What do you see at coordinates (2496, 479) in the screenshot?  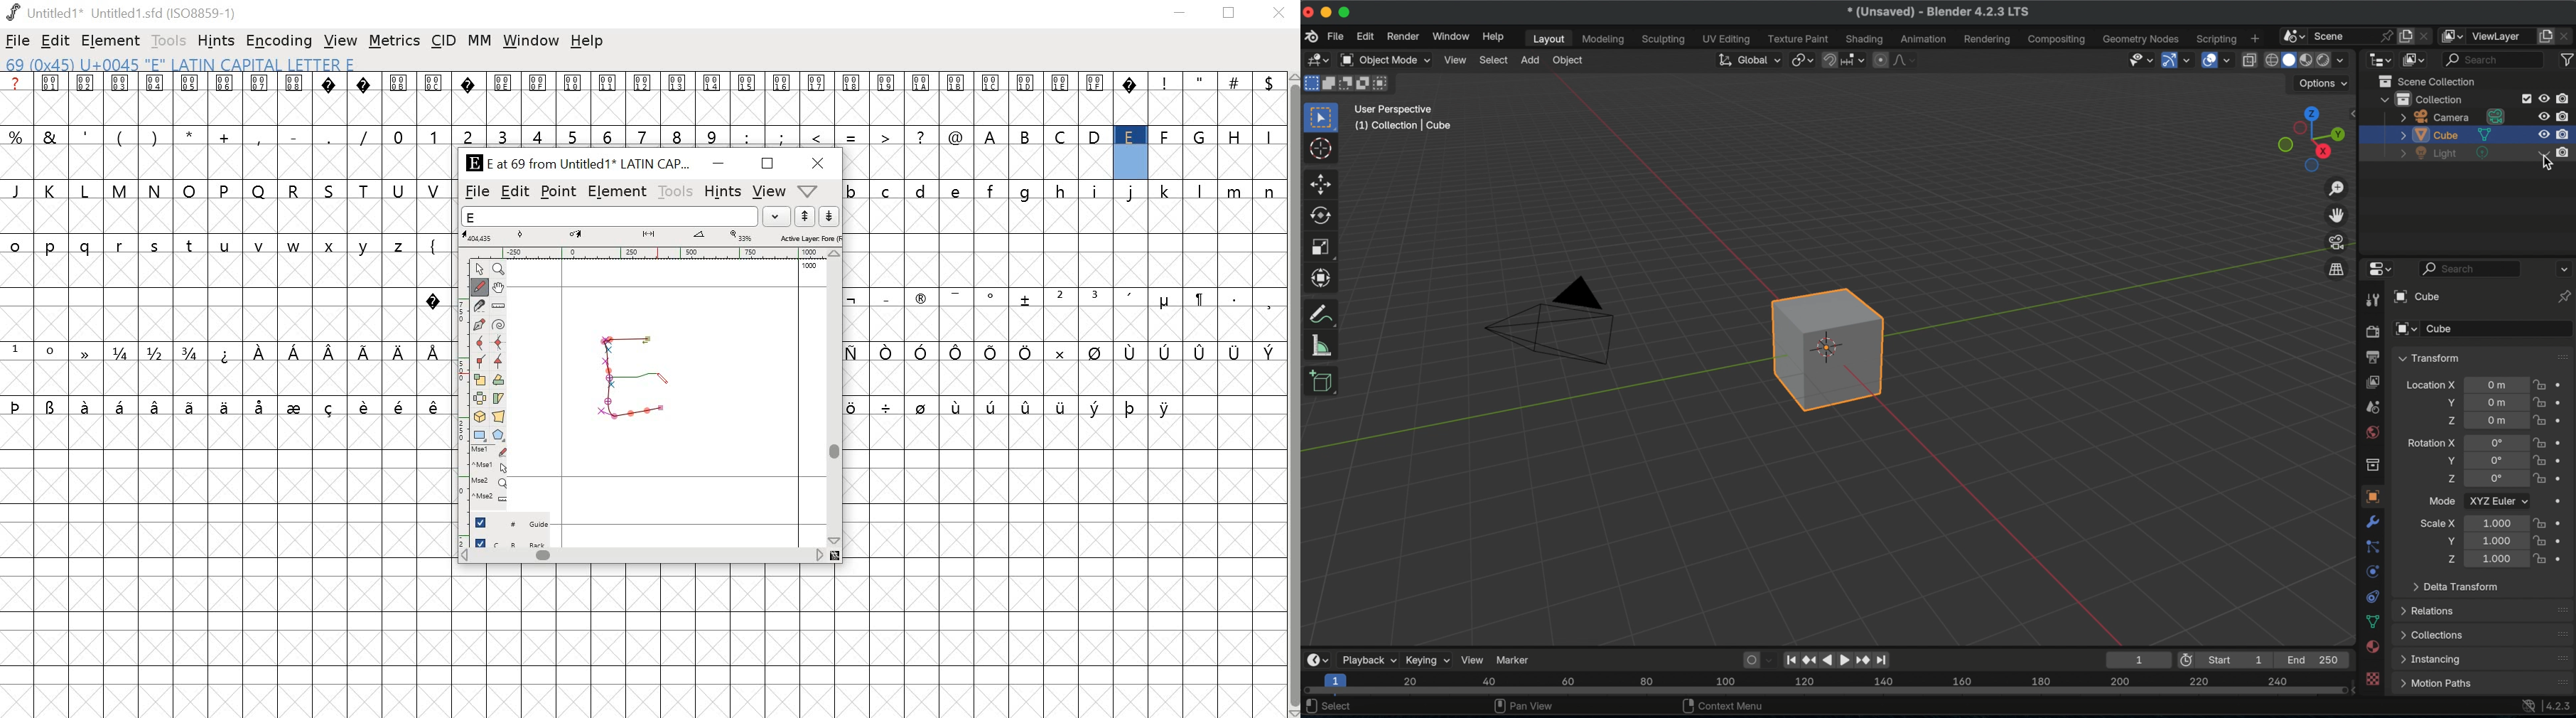 I see `euler rotation` at bounding box center [2496, 479].